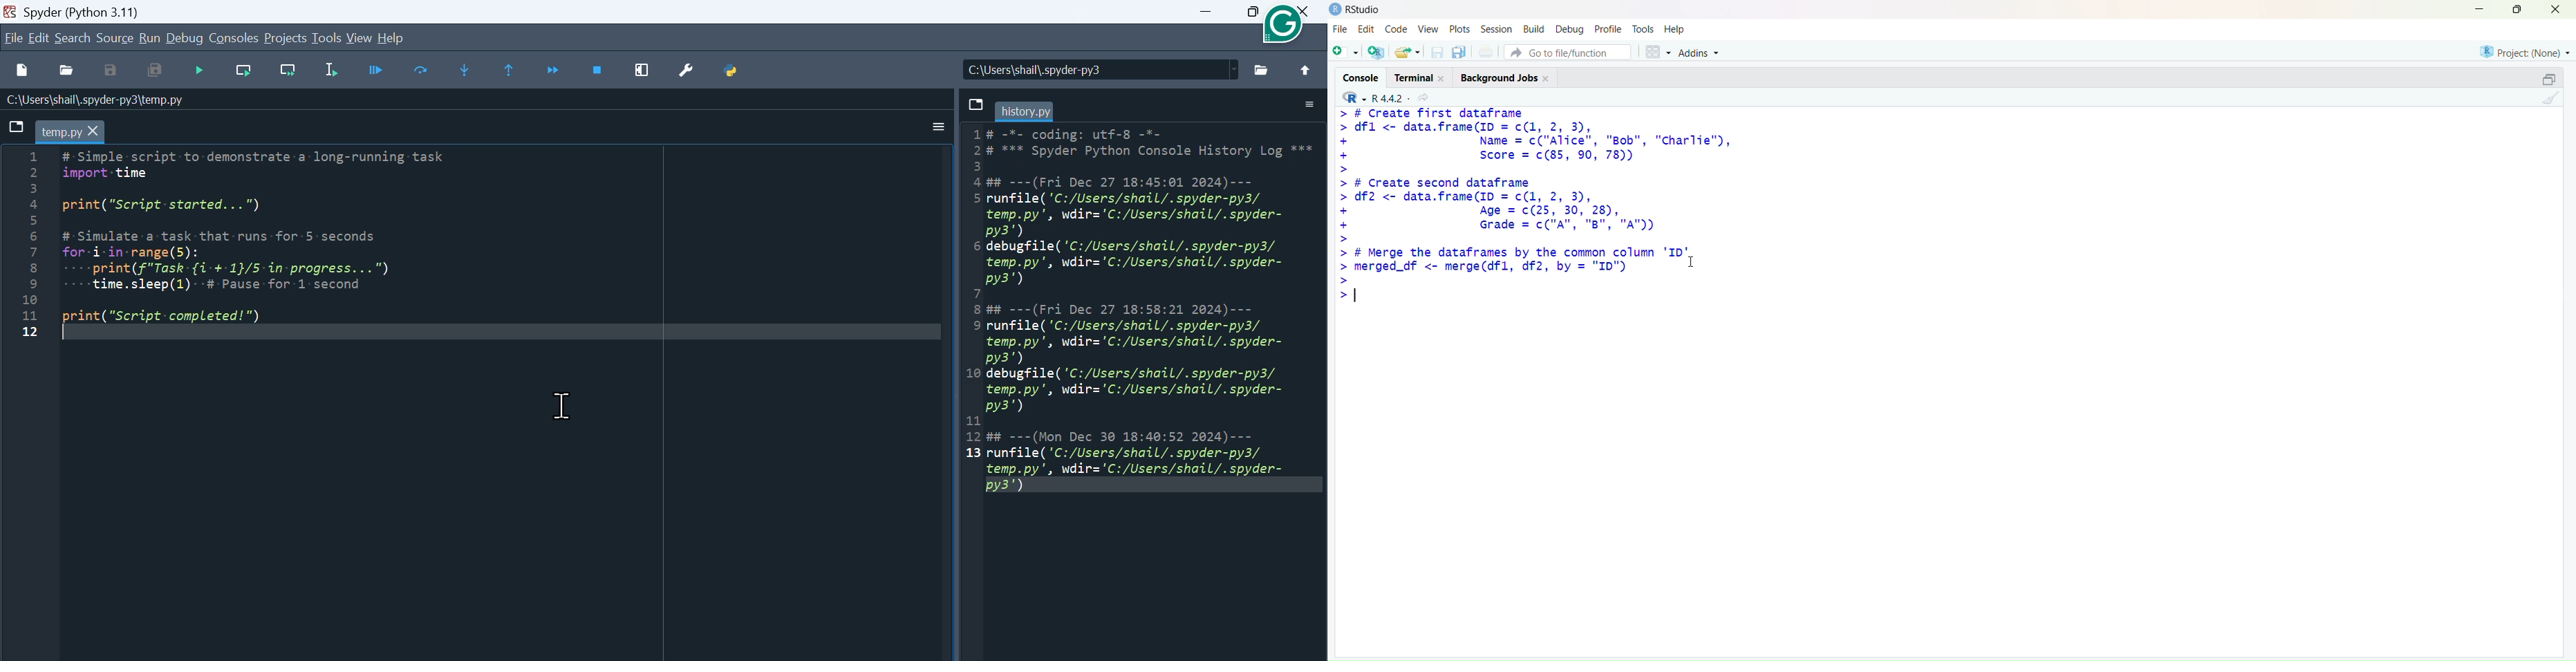  What do you see at coordinates (1497, 29) in the screenshot?
I see `Session` at bounding box center [1497, 29].